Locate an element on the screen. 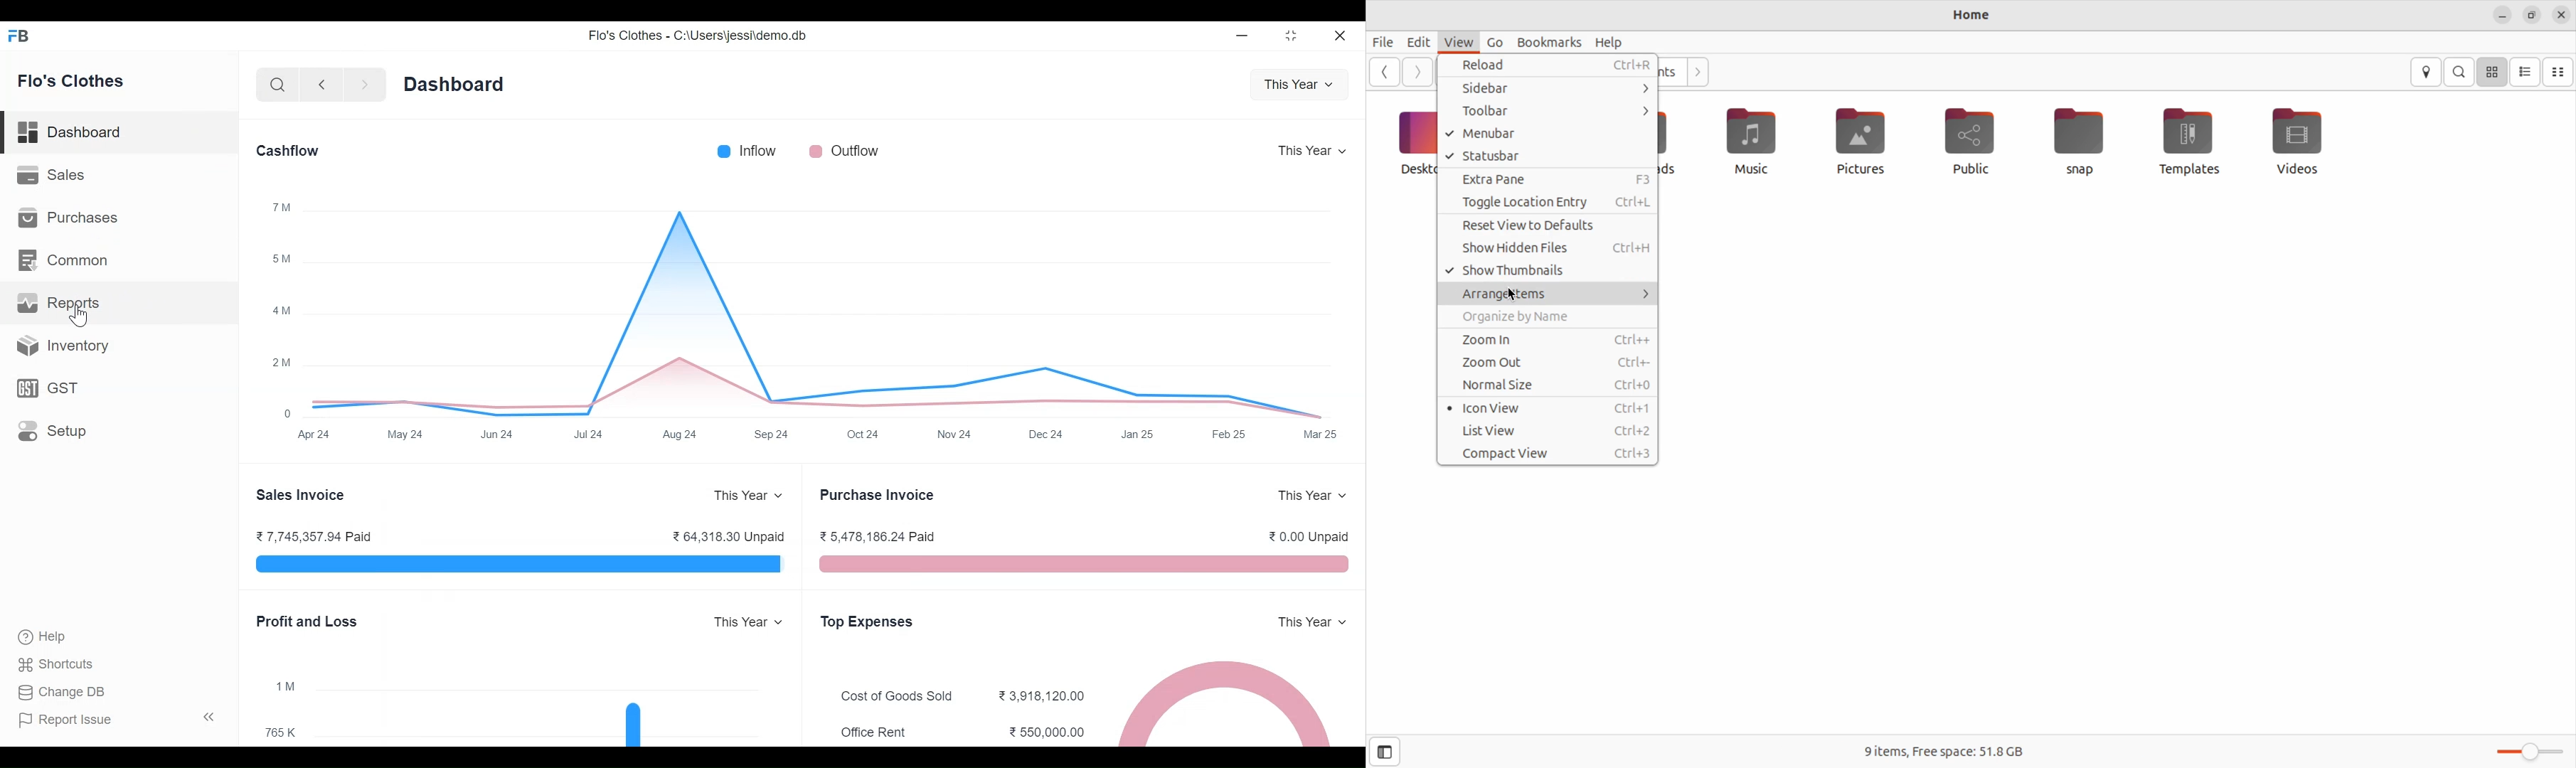 The image size is (2576, 784). search is located at coordinates (279, 86).